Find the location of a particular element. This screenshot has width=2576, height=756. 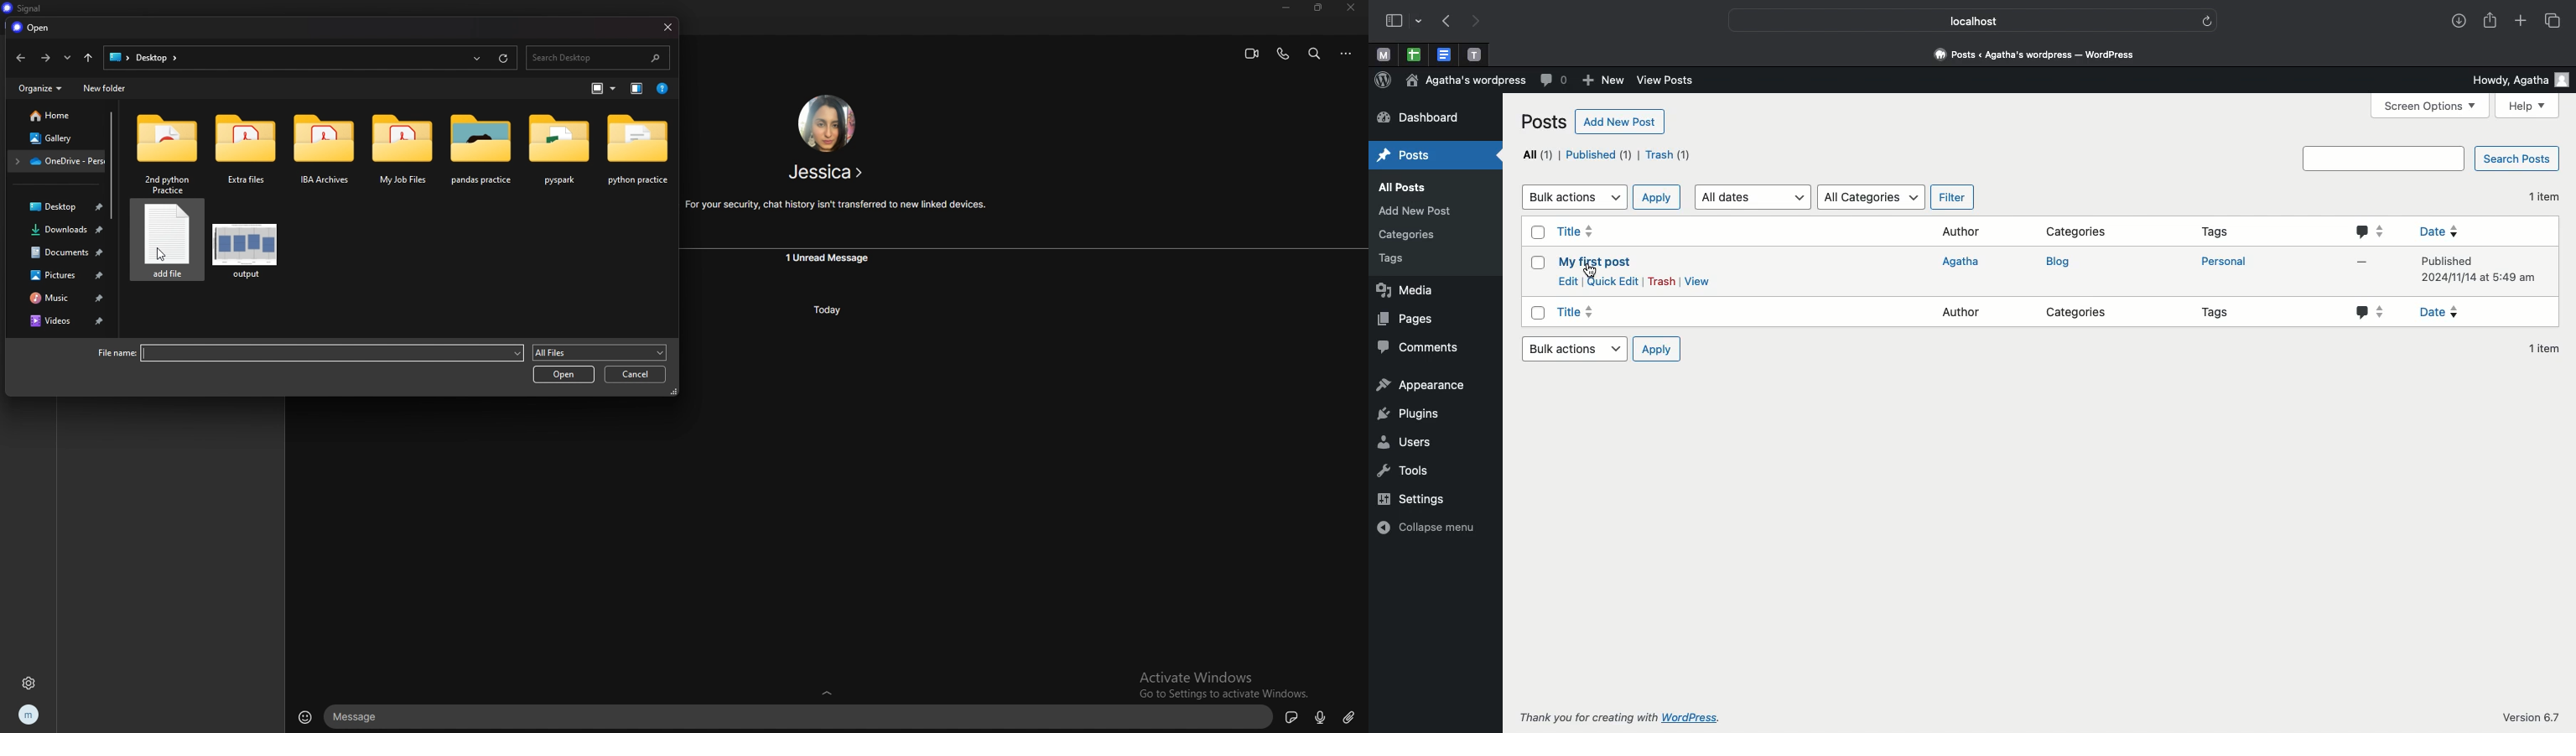

folder is located at coordinates (246, 153).